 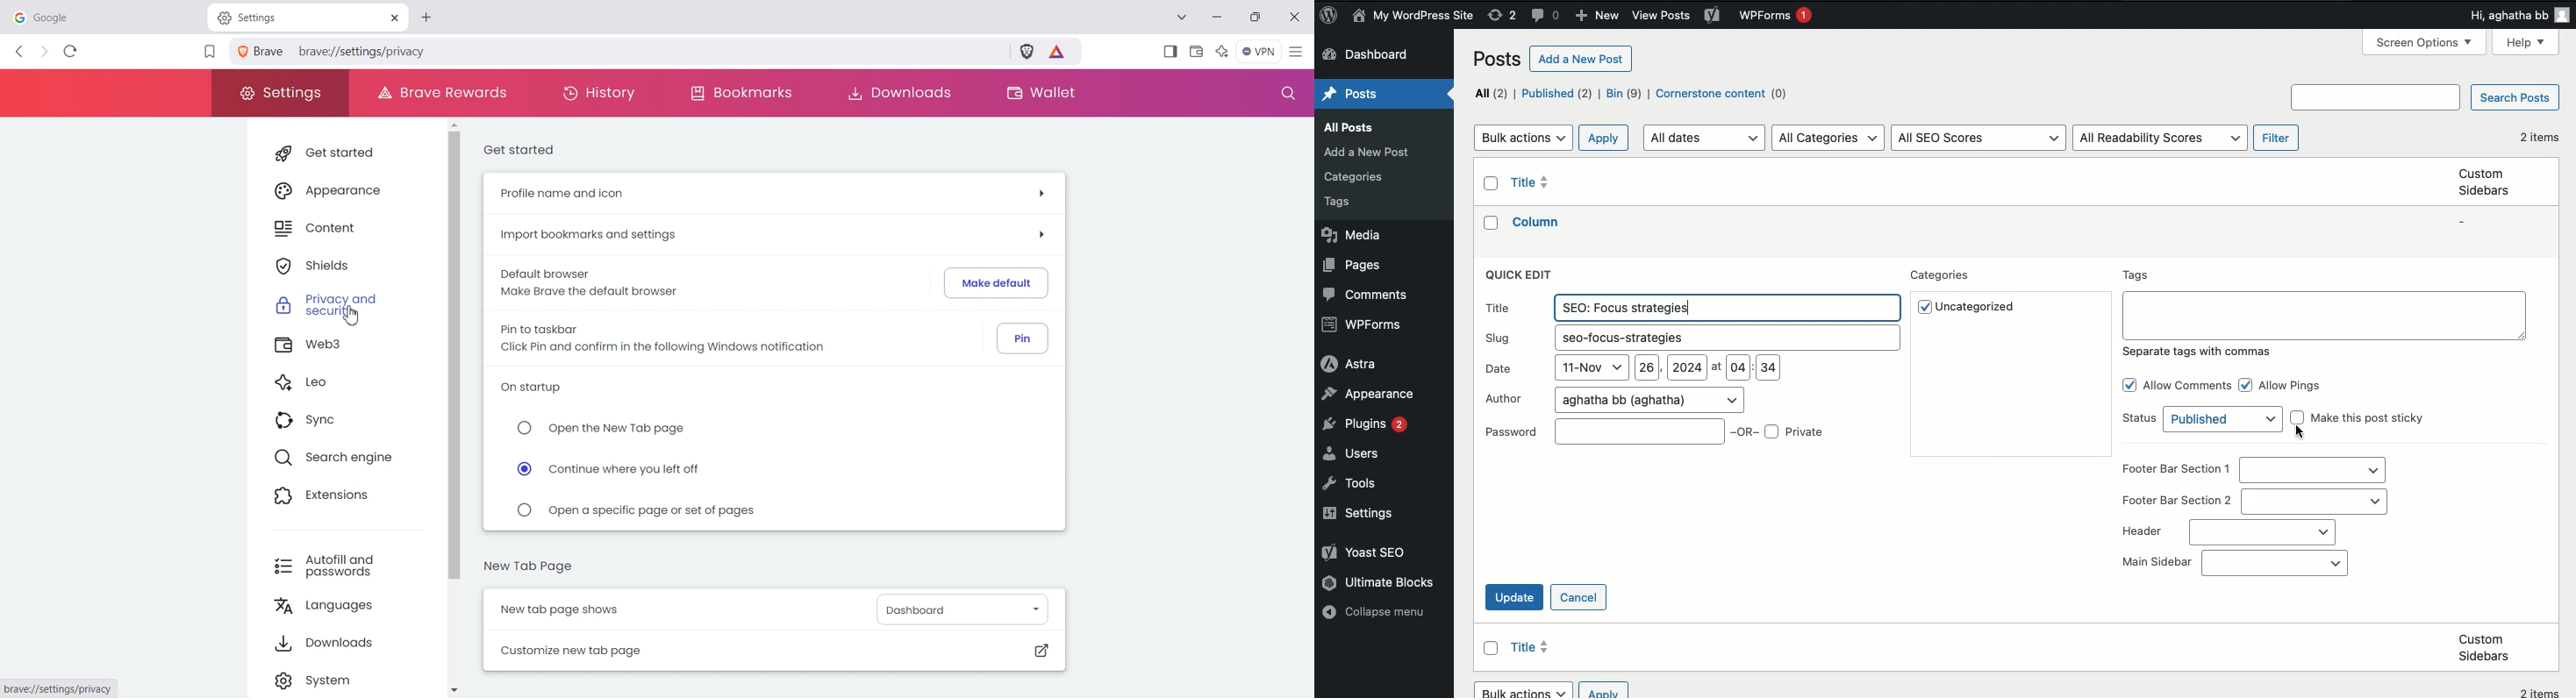 What do you see at coordinates (1492, 648) in the screenshot?
I see `Checkbox` at bounding box center [1492, 648].